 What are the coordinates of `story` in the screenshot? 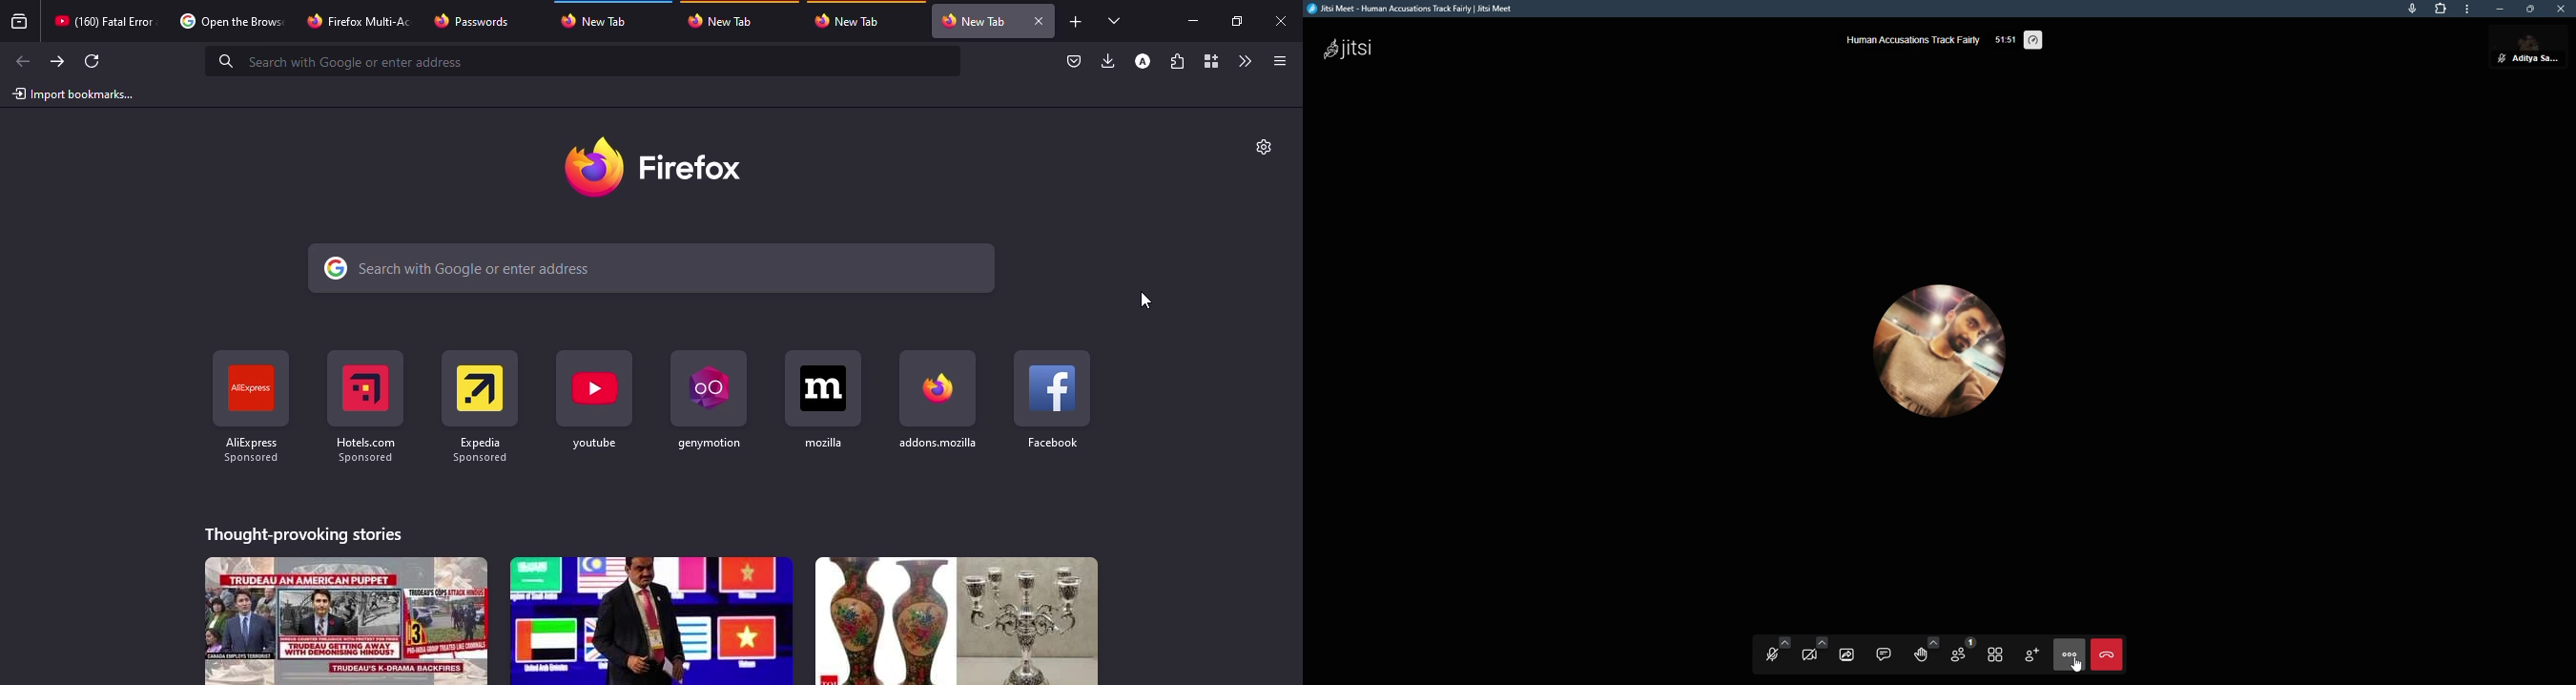 It's located at (651, 620).